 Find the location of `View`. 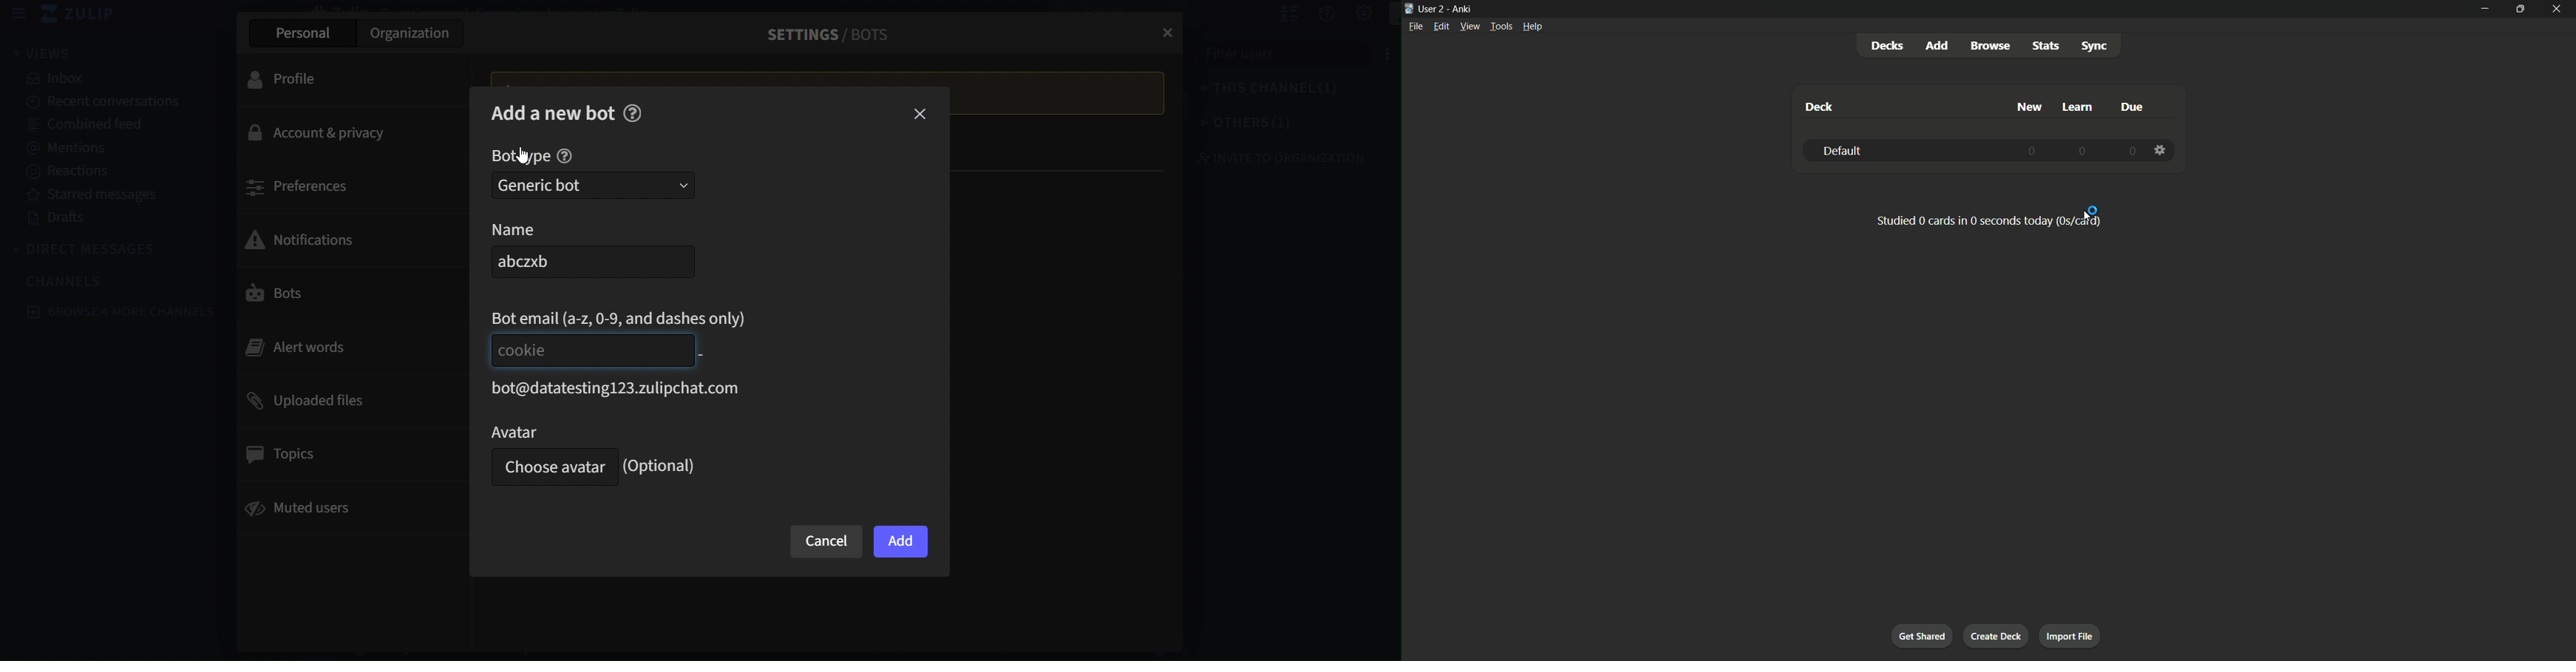

View is located at coordinates (1469, 26).